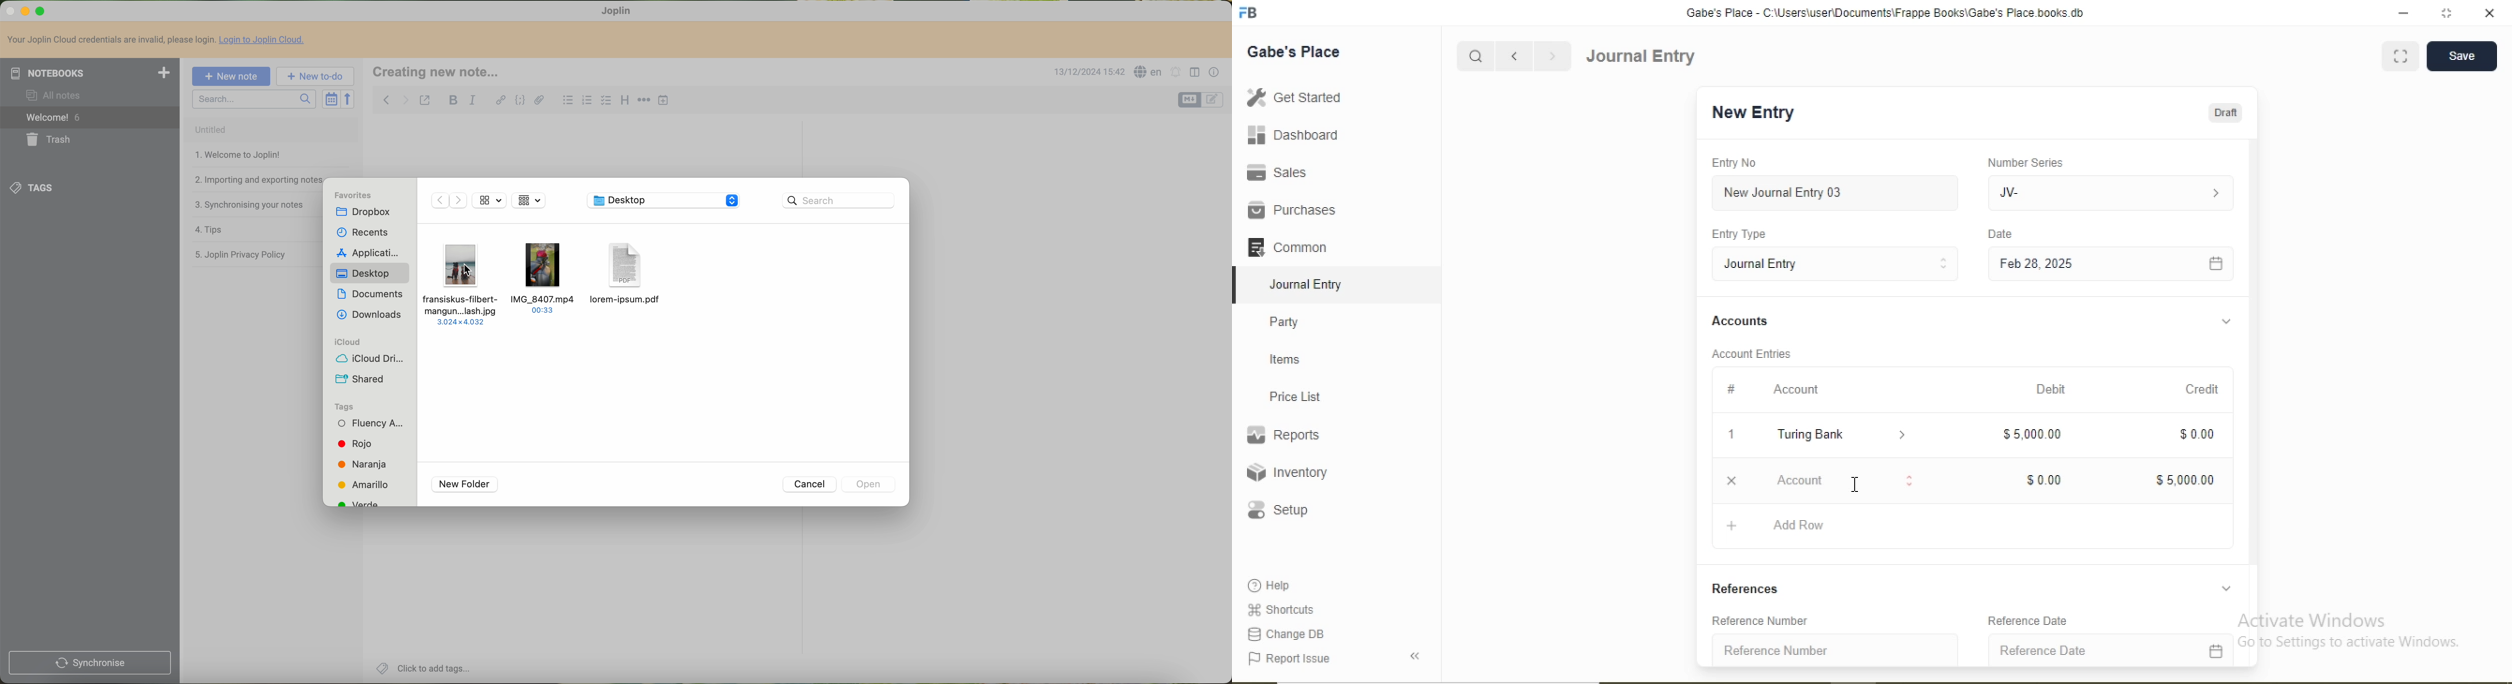  What do you see at coordinates (354, 194) in the screenshot?
I see `favorites` at bounding box center [354, 194].